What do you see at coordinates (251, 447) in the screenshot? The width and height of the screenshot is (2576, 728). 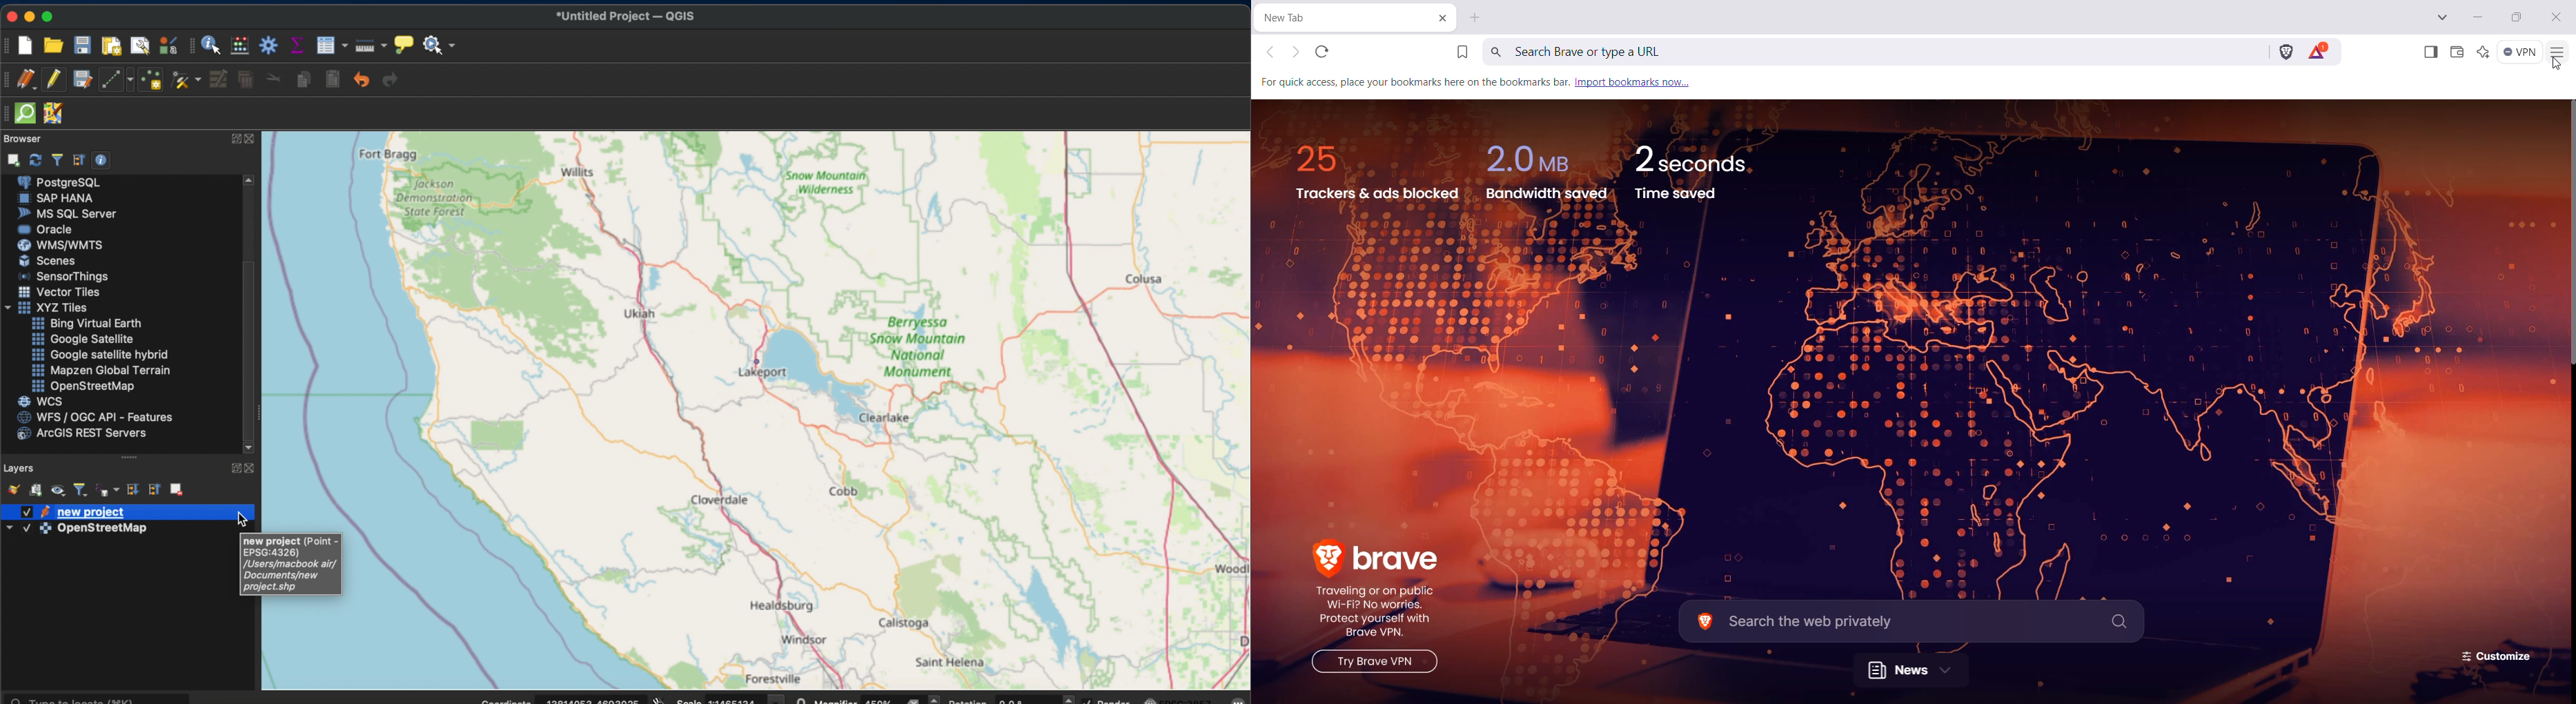 I see `scroll down arrow` at bounding box center [251, 447].